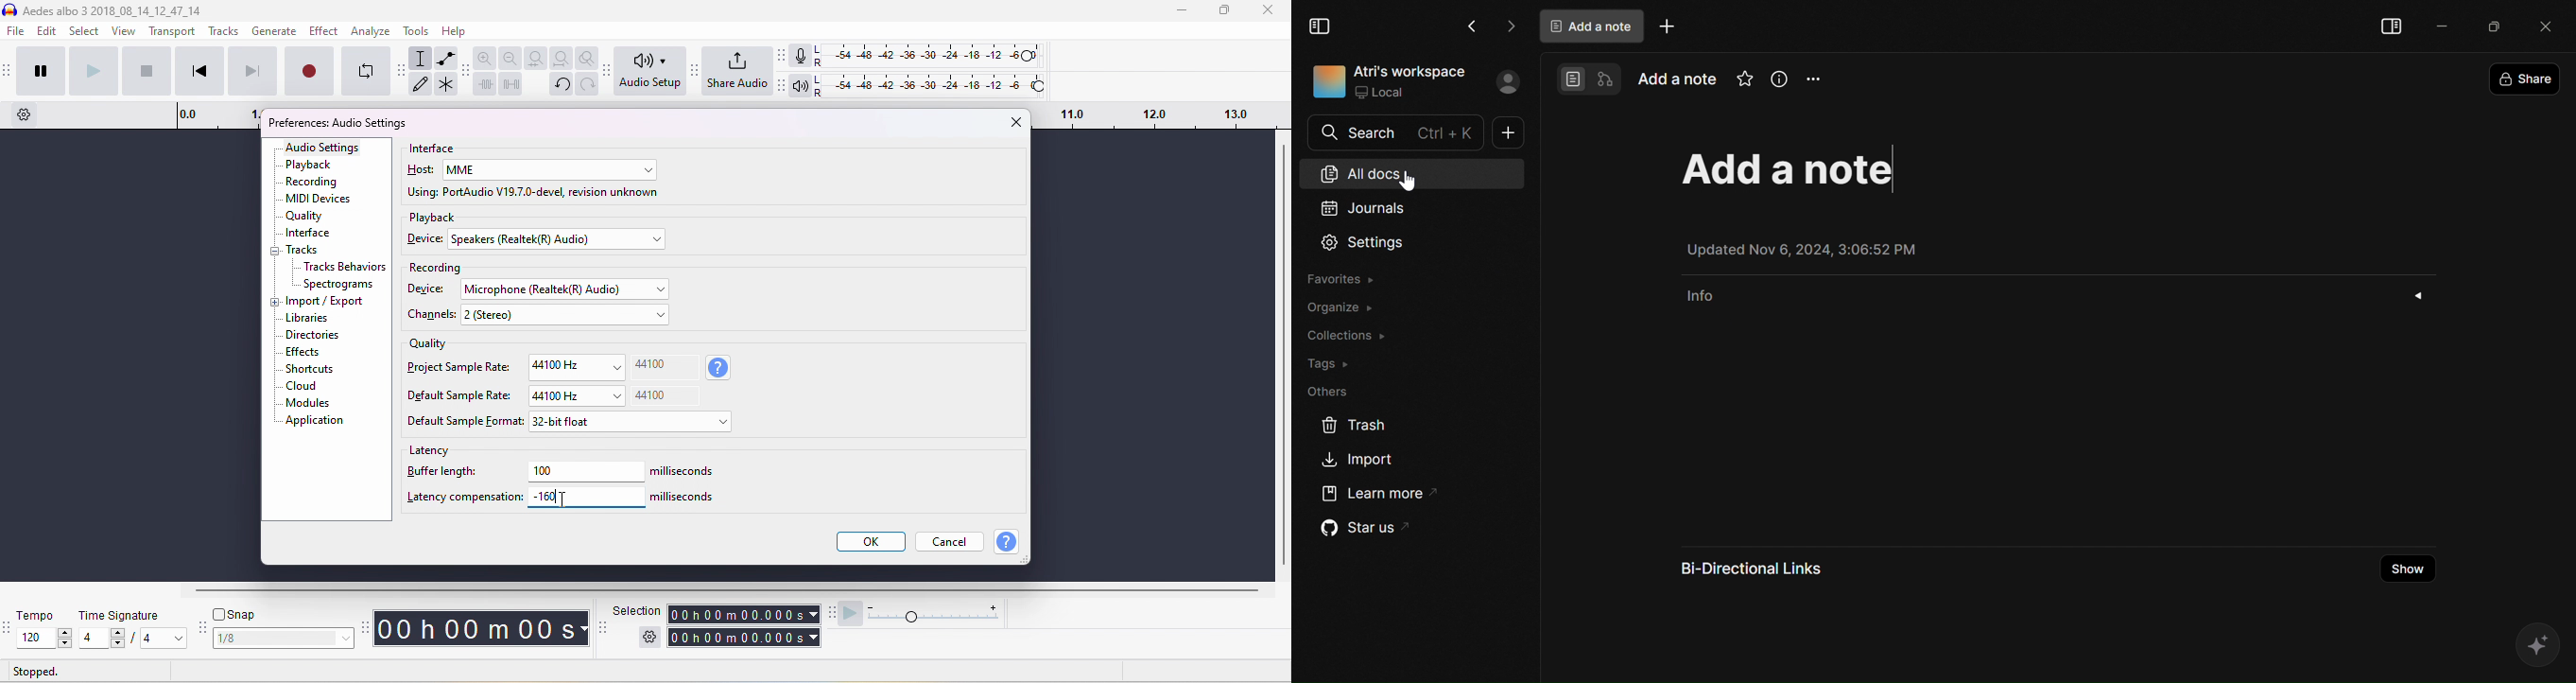  What do you see at coordinates (25, 114) in the screenshot?
I see `timeline options` at bounding box center [25, 114].